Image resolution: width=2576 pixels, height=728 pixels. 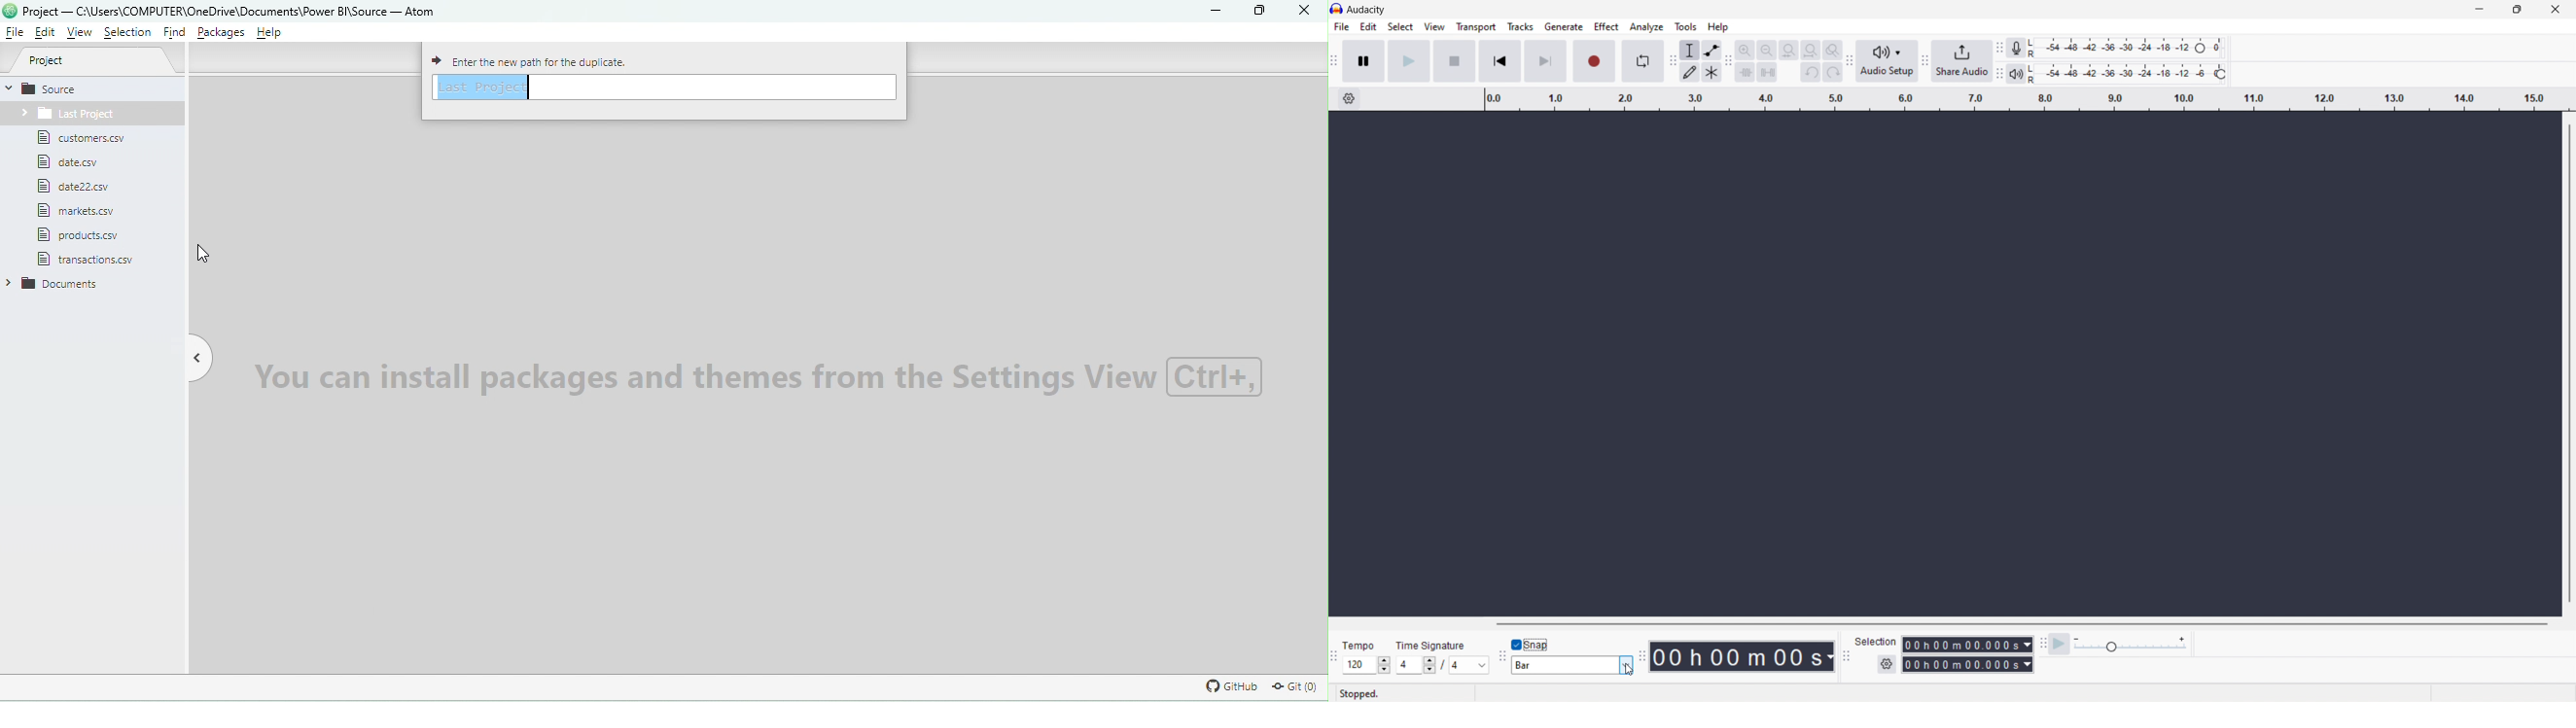 I want to click on enable looping, so click(x=1642, y=61).